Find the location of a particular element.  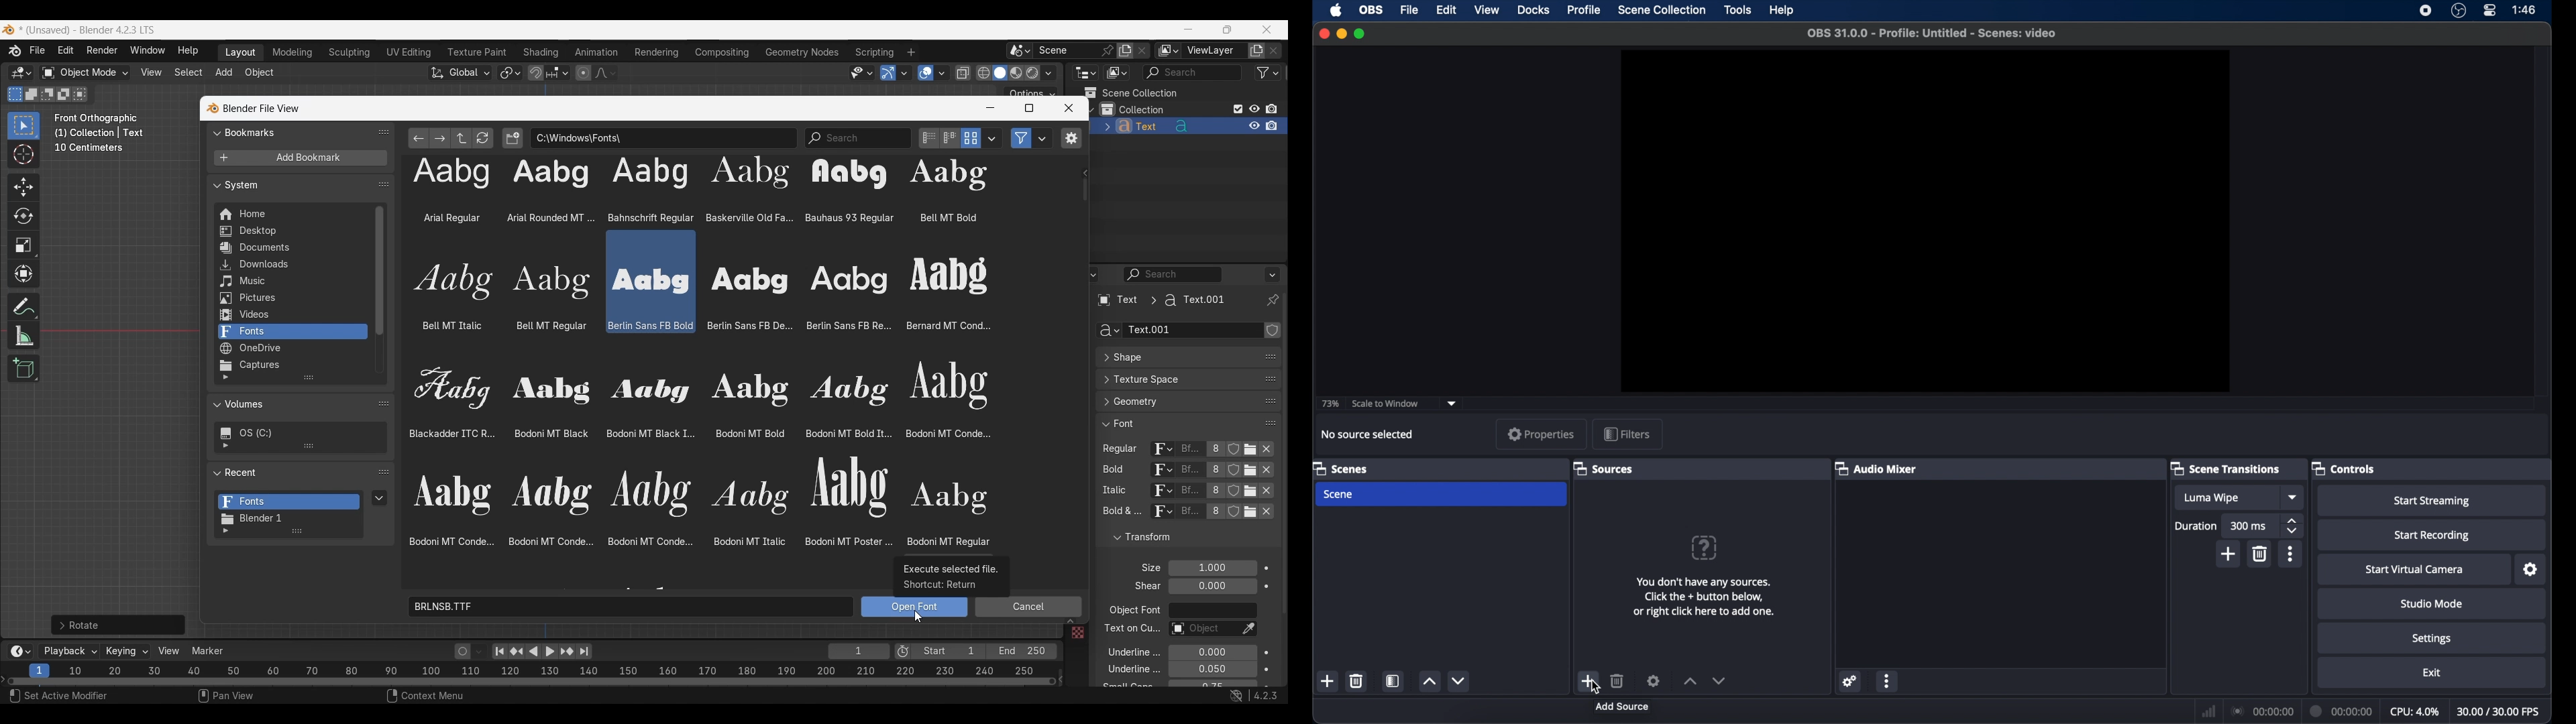

dropdown is located at coordinates (2294, 497).